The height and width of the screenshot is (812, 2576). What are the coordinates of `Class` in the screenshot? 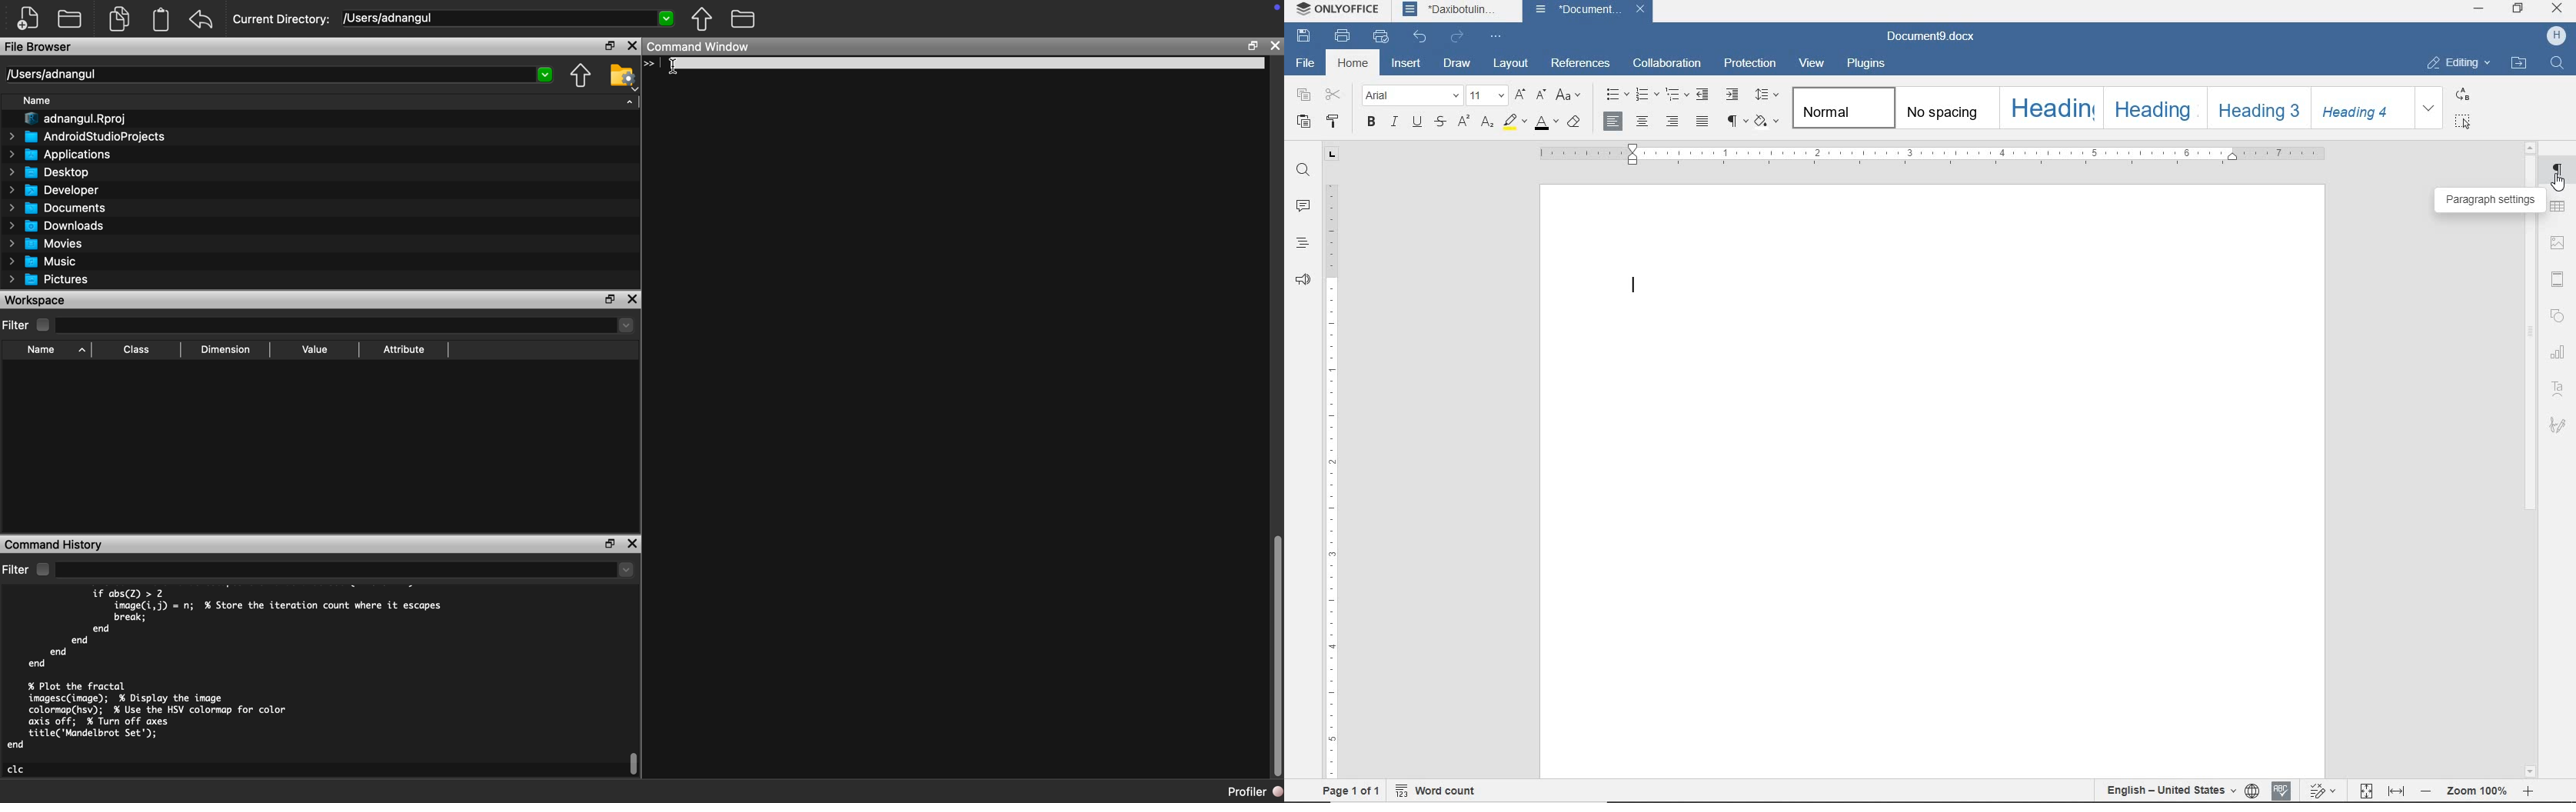 It's located at (138, 349).